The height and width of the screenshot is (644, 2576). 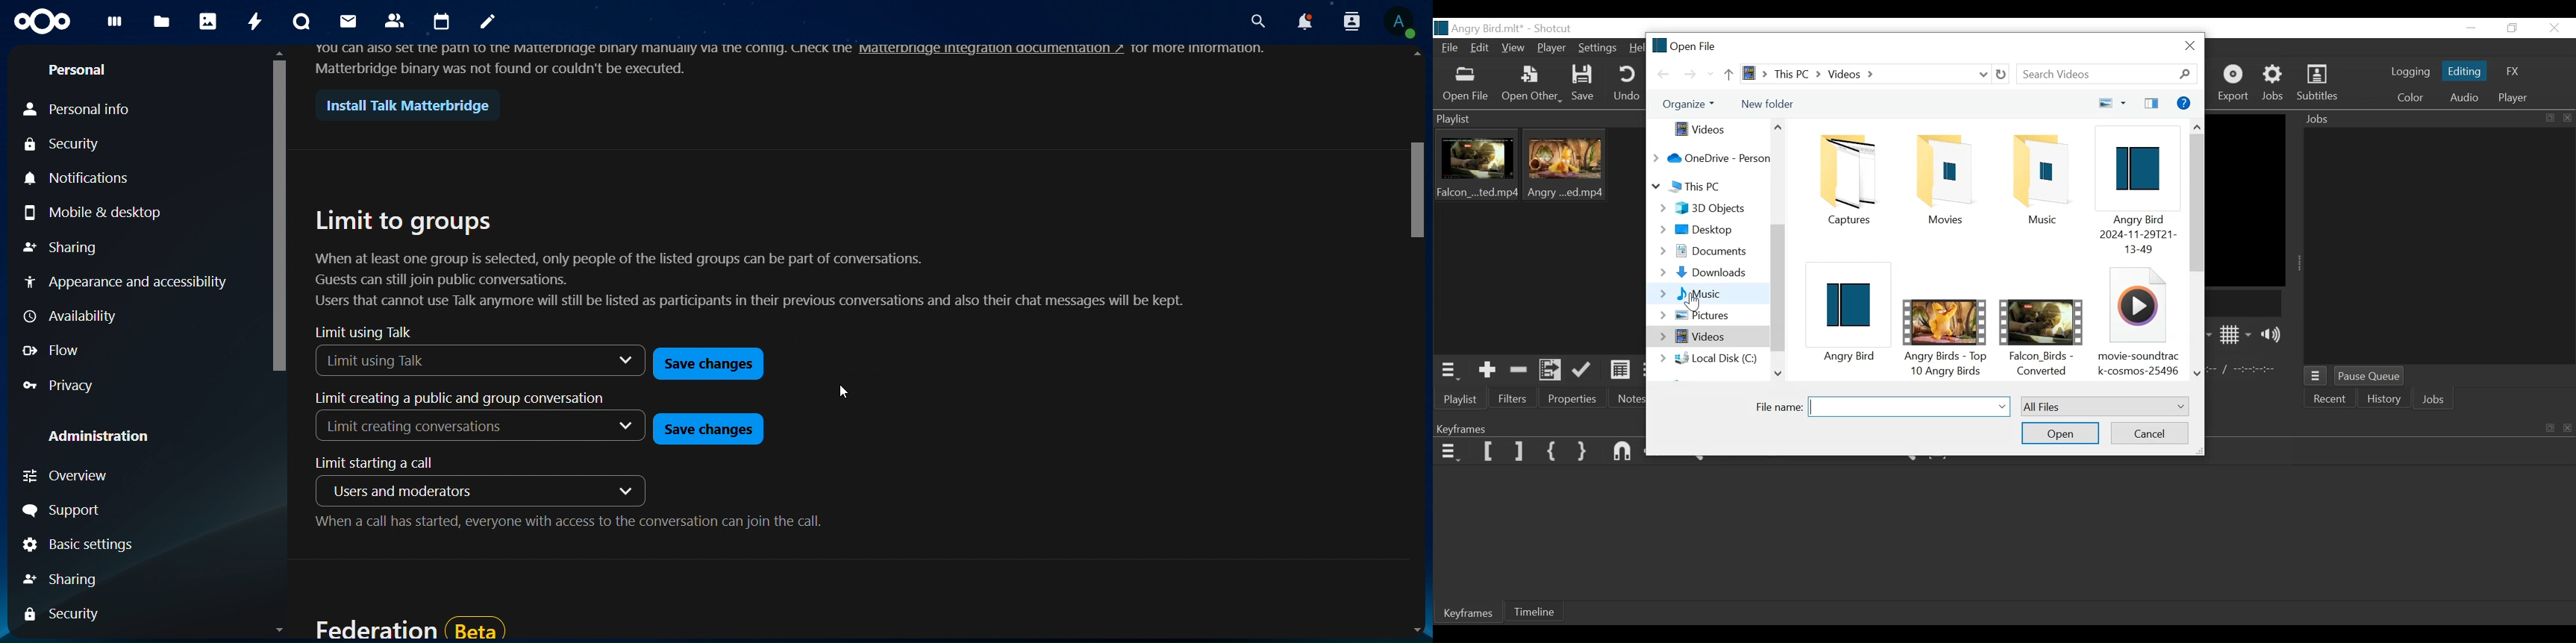 I want to click on files, so click(x=162, y=19).